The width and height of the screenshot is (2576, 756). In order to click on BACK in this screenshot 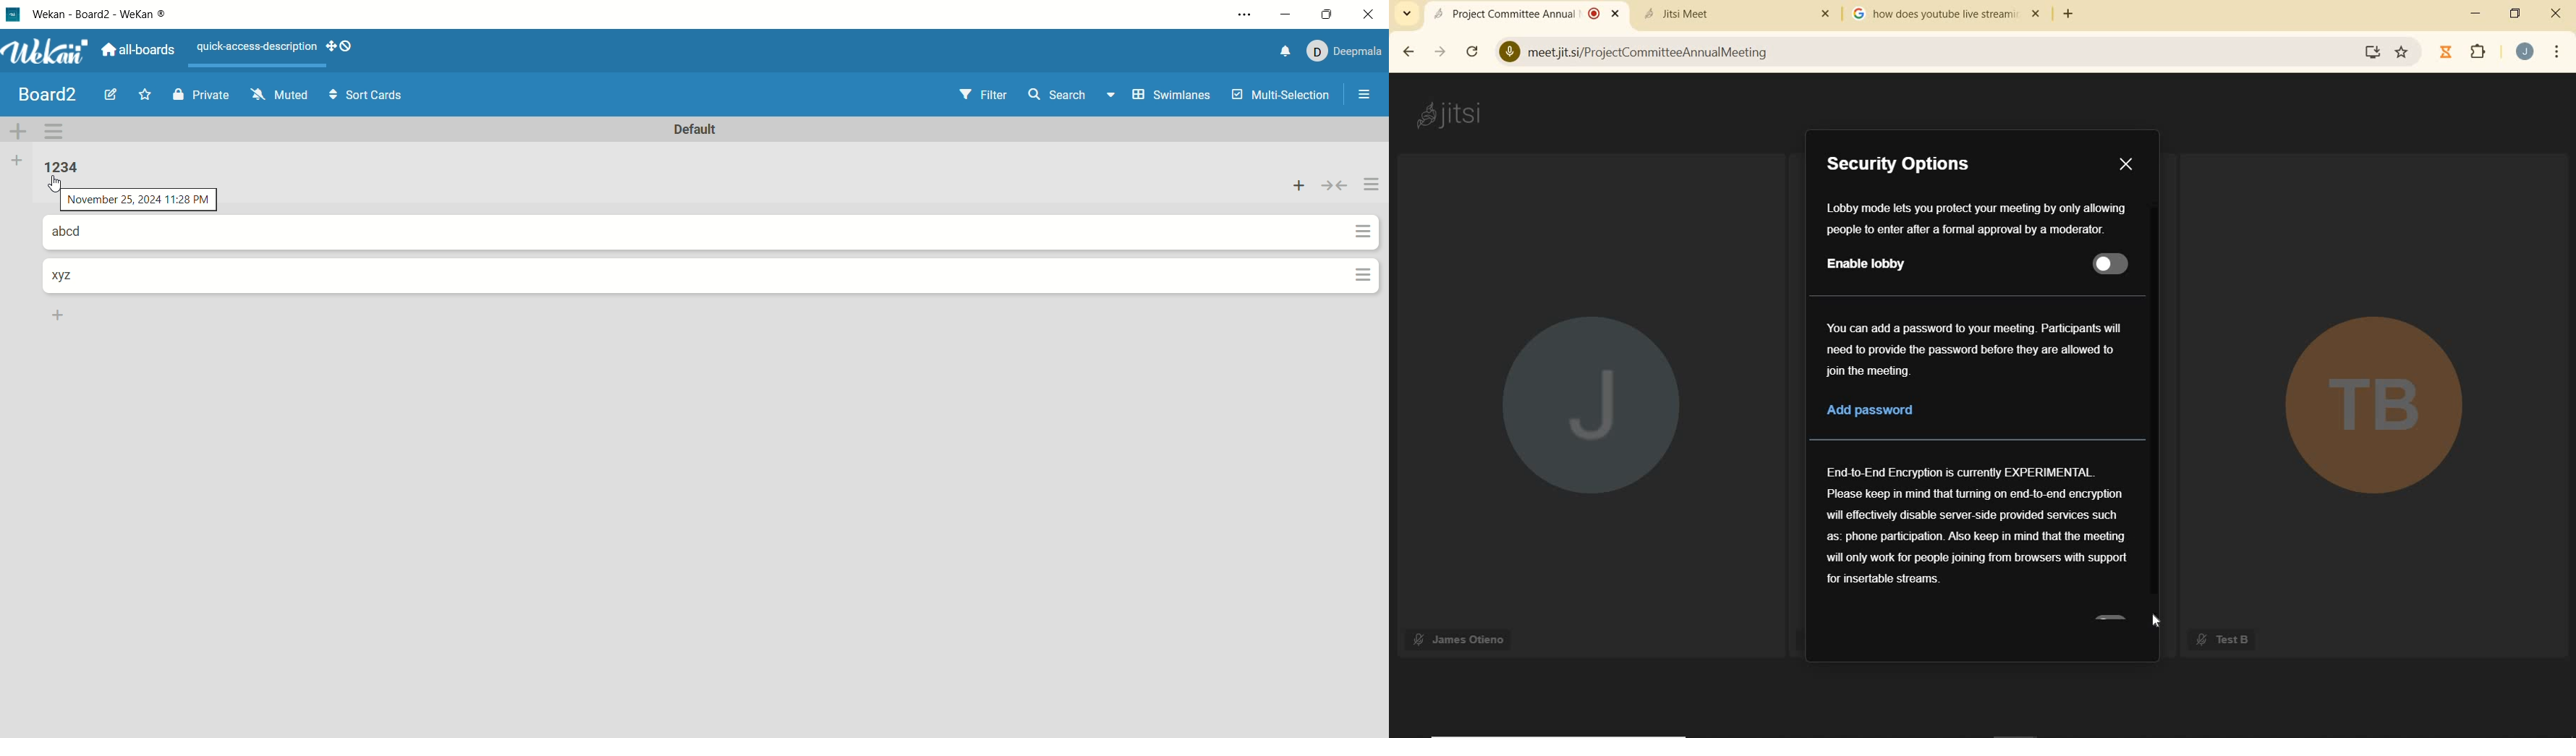, I will do `click(1406, 53)`.